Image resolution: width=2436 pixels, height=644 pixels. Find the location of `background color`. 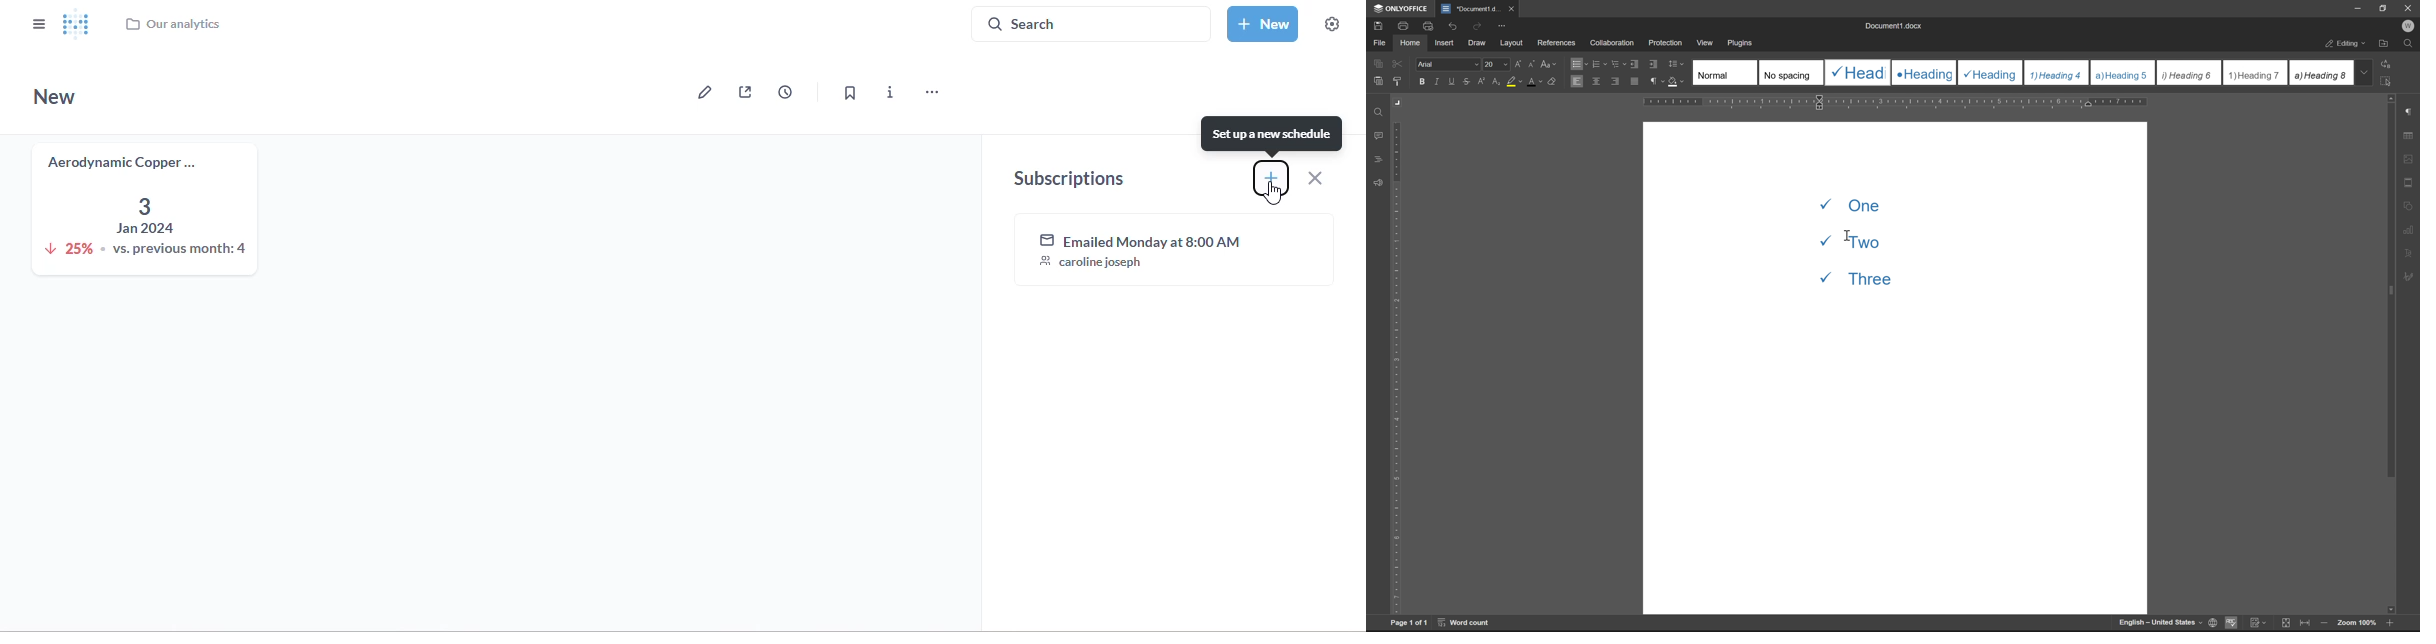

background color is located at coordinates (1514, 82).